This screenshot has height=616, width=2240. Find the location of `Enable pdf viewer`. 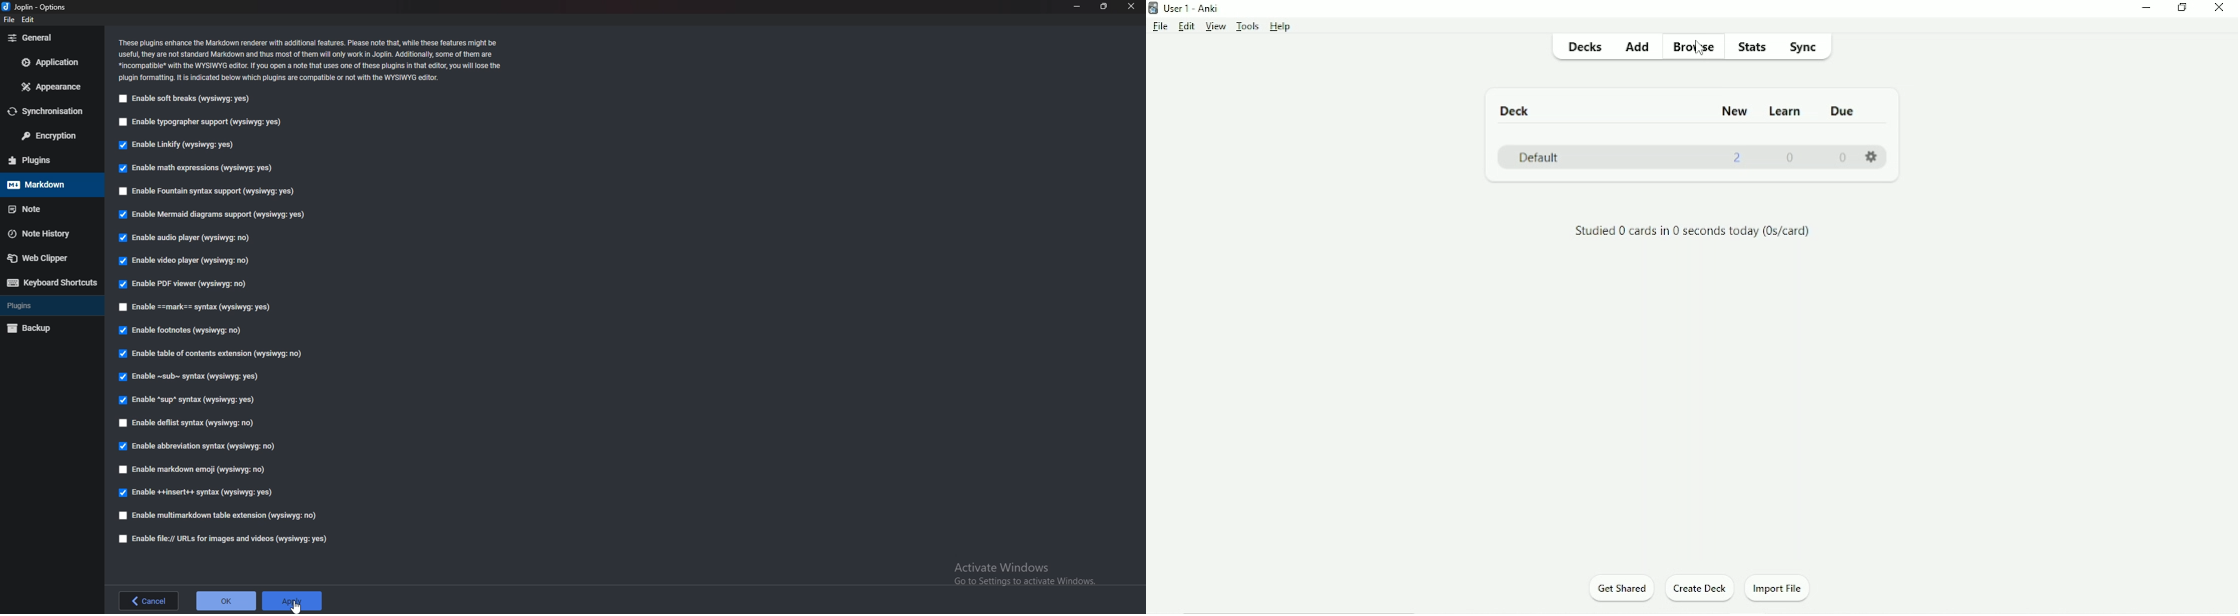

Enable pdf viewer is located at coordinates (186, 283).